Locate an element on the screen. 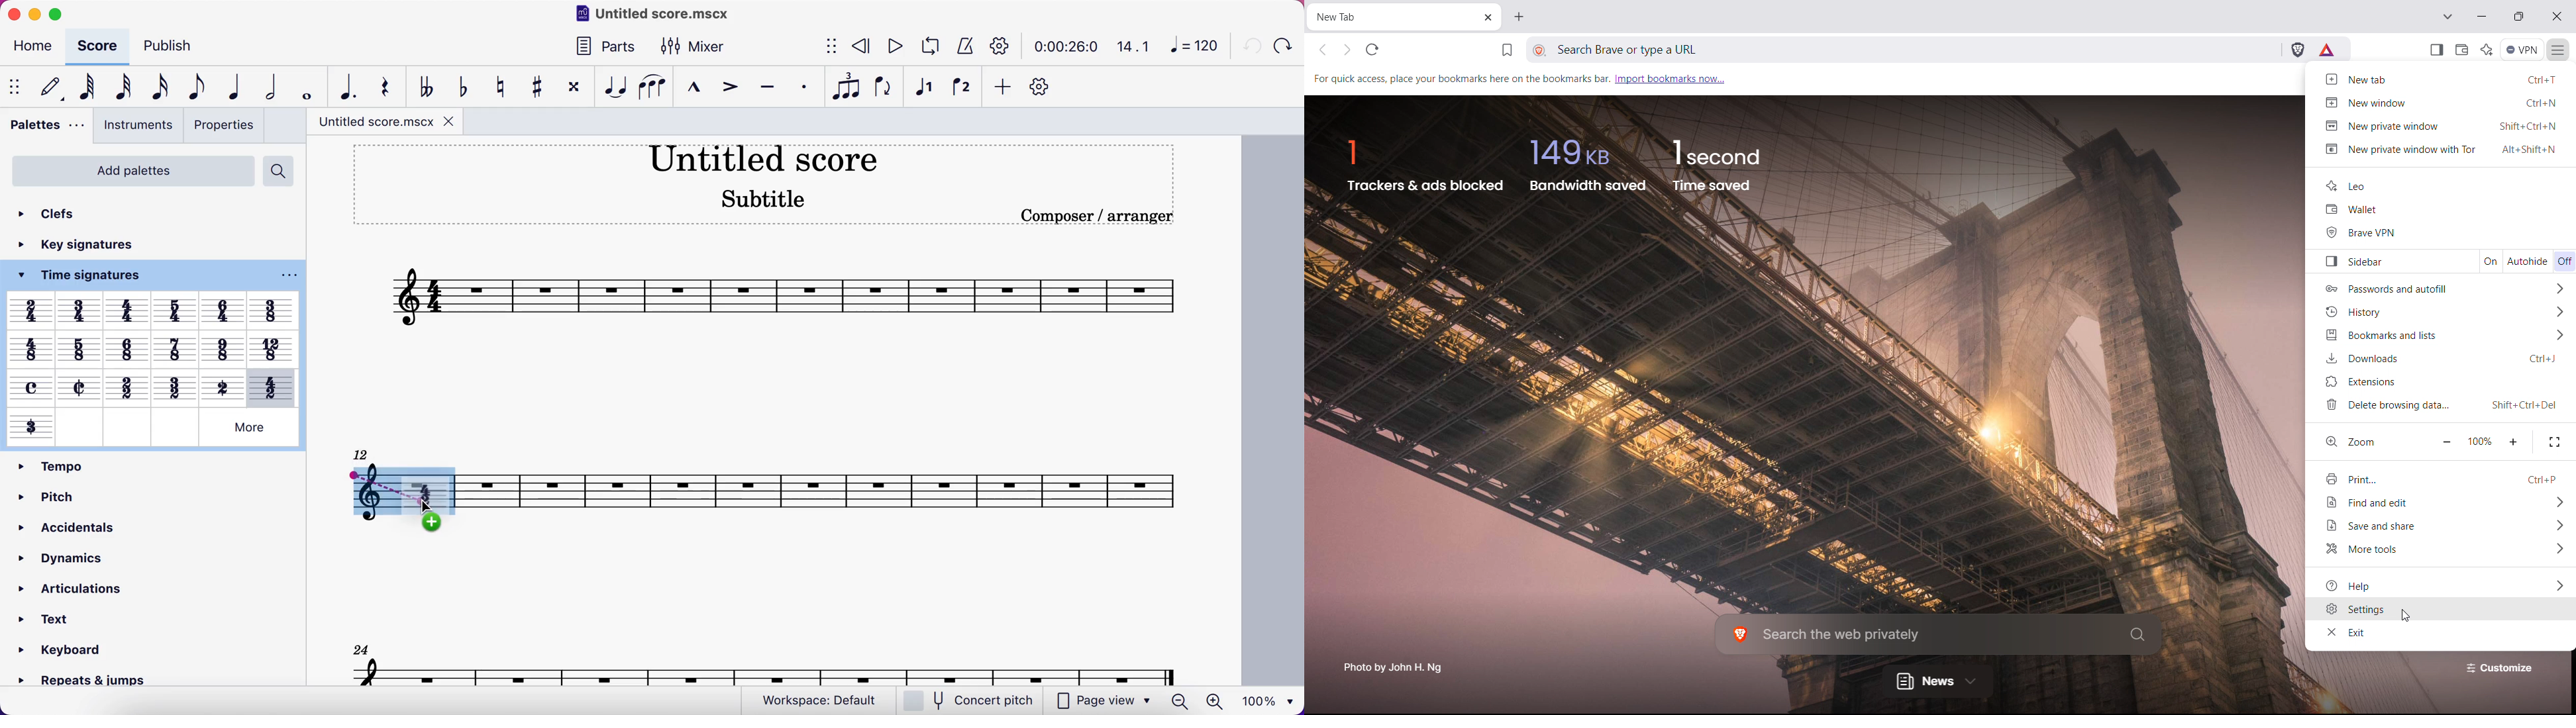 The width and height of the screenshot is (2576, 728). Composer / arranger is located at coordinates (1094, 216).